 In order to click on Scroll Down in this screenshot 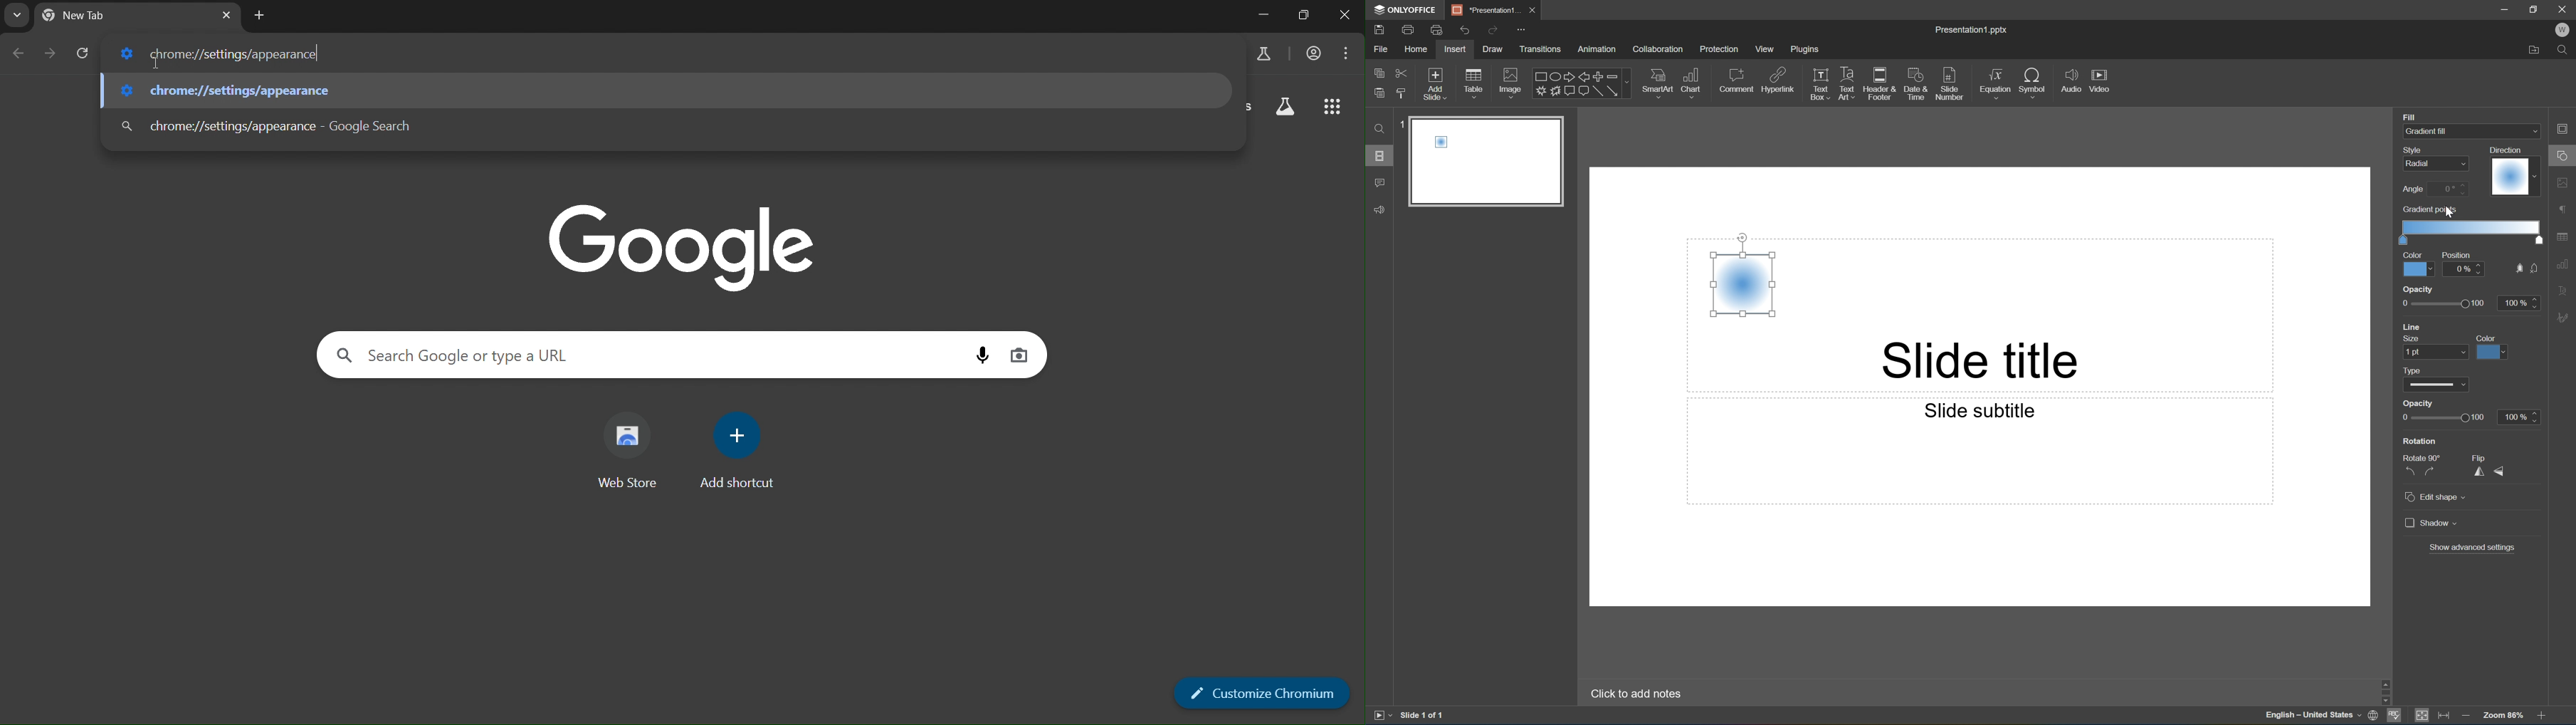, I will do `click(2542, 701)`.